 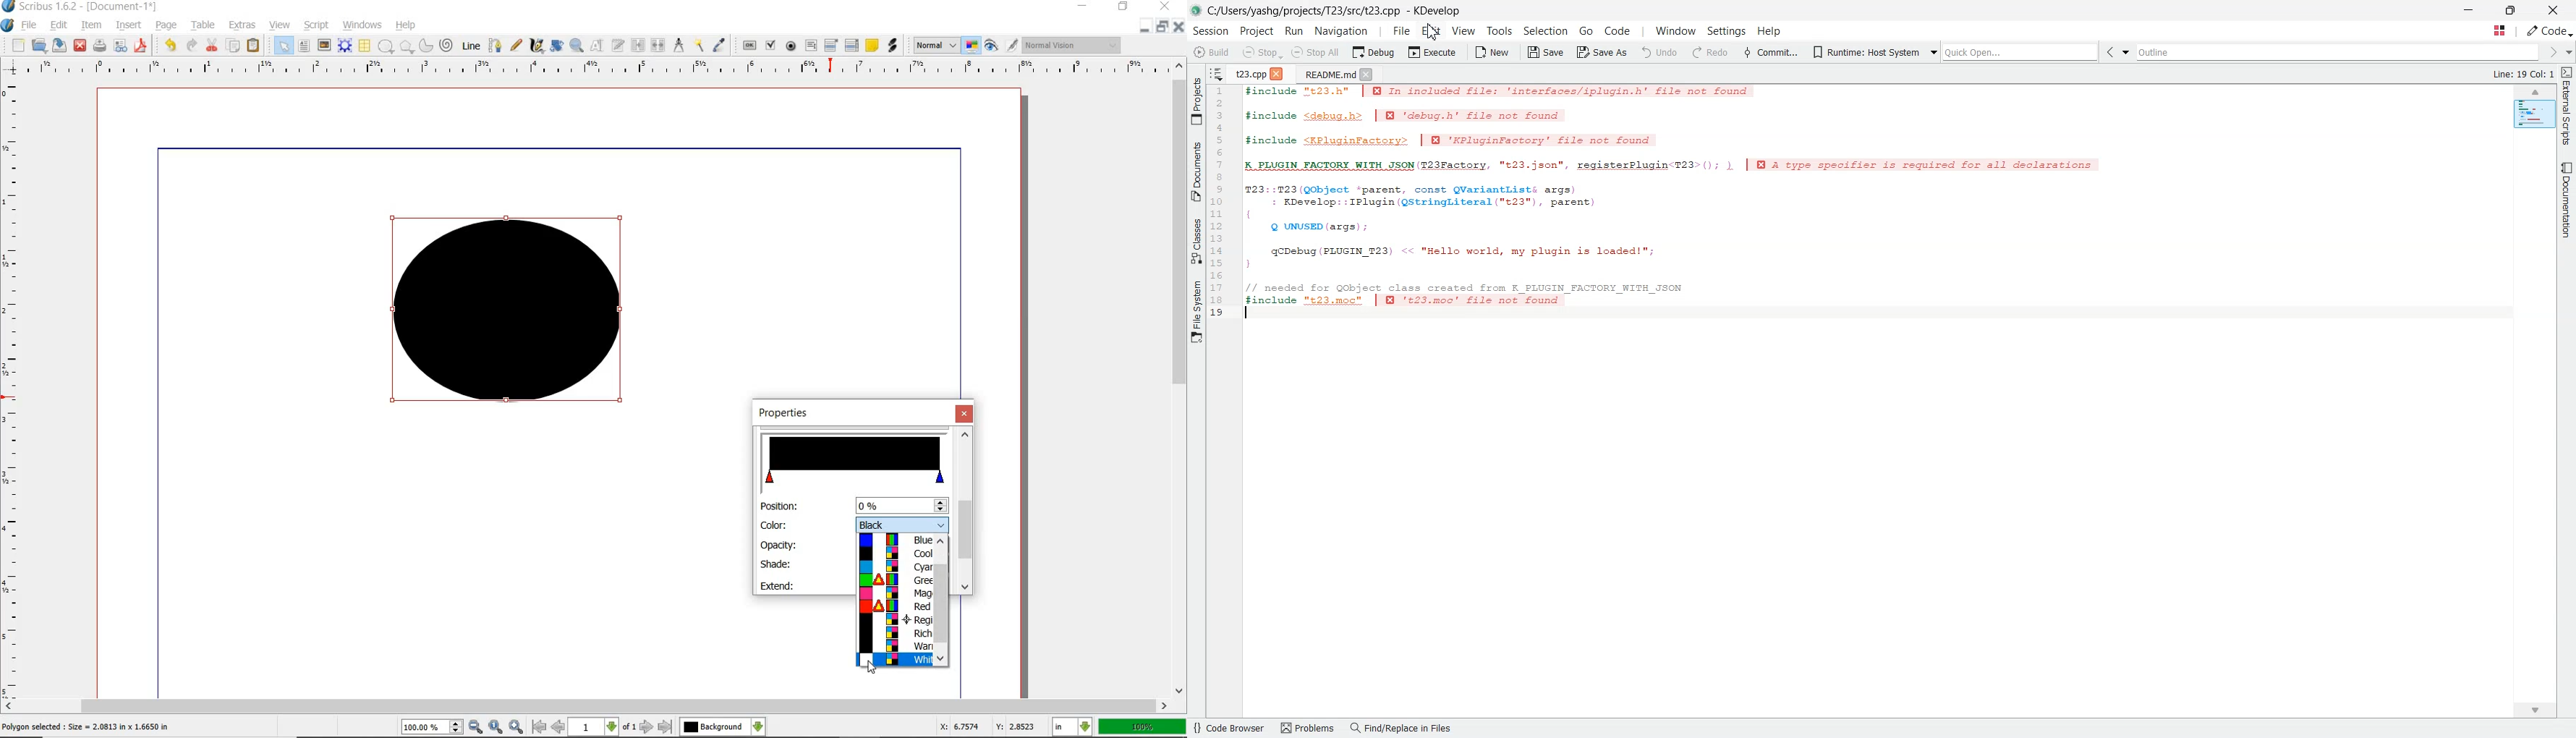 What do you see at coordinates (638, 45) in the screenshot?
I see `LINK TEXT FRAME` at bounding box center [638, 45].